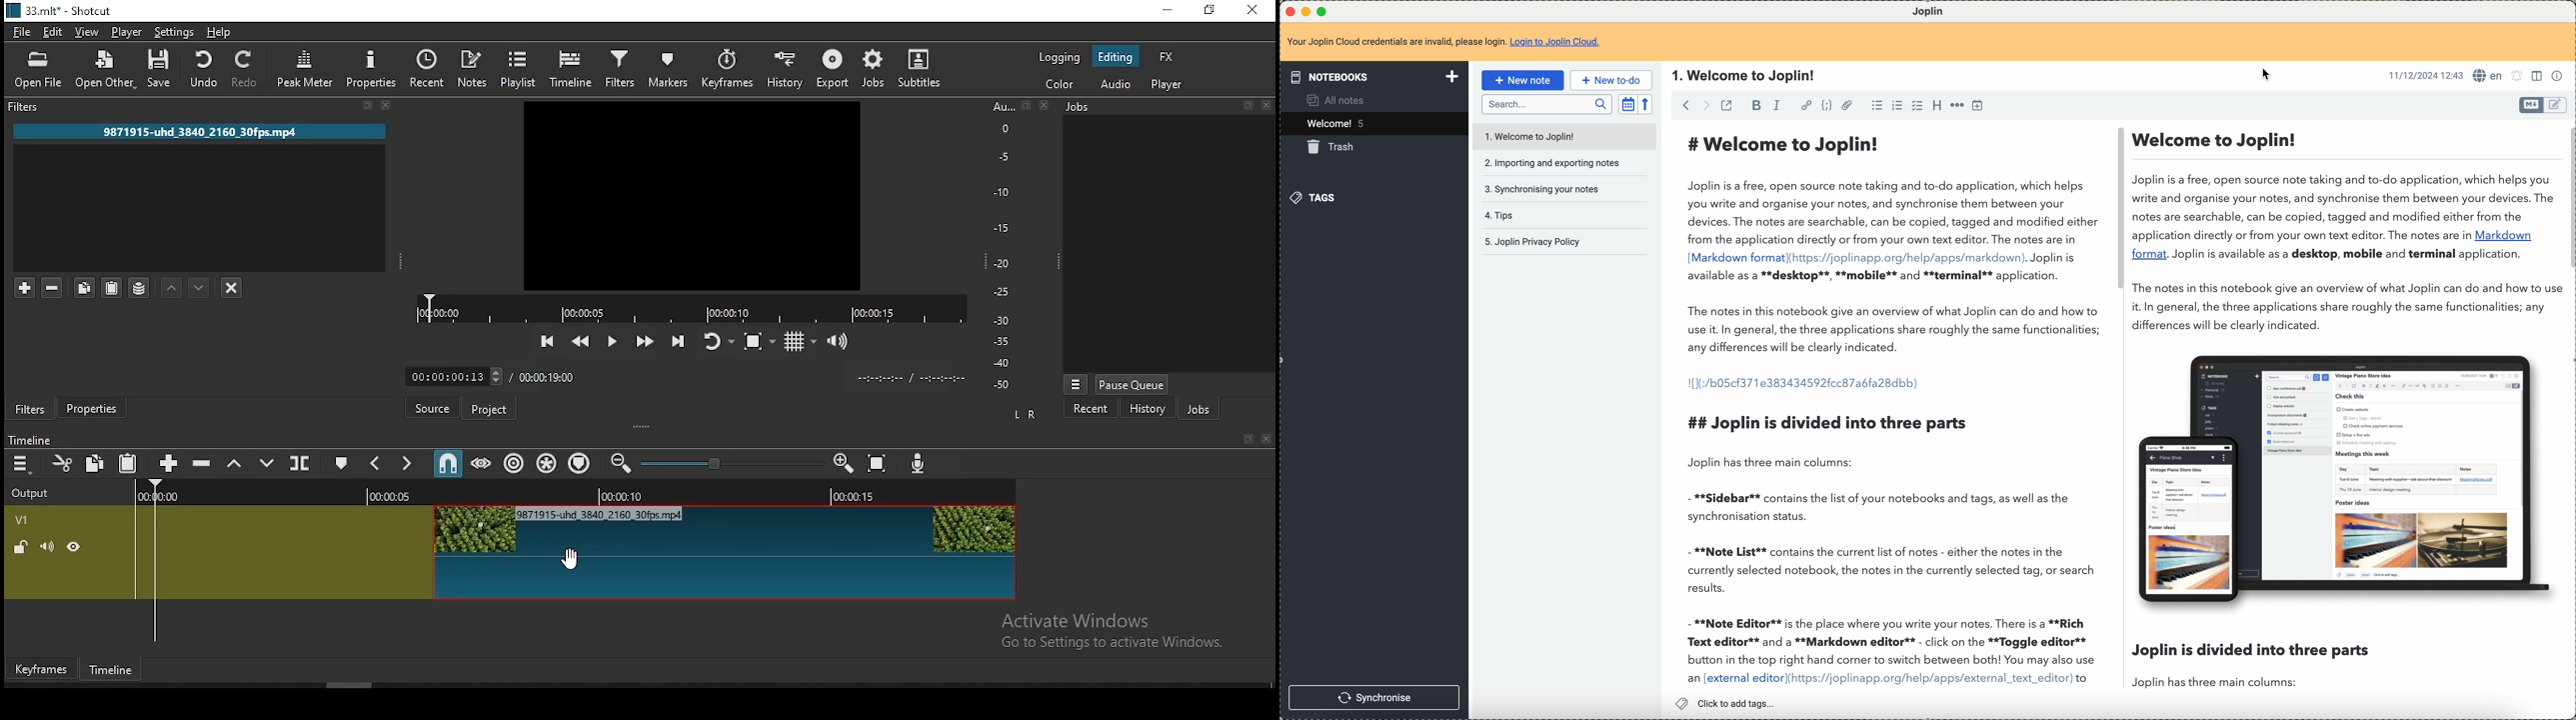  Describe the element at coordinates (2425, 75) in the screenshot. I see `date and hour` at that location.